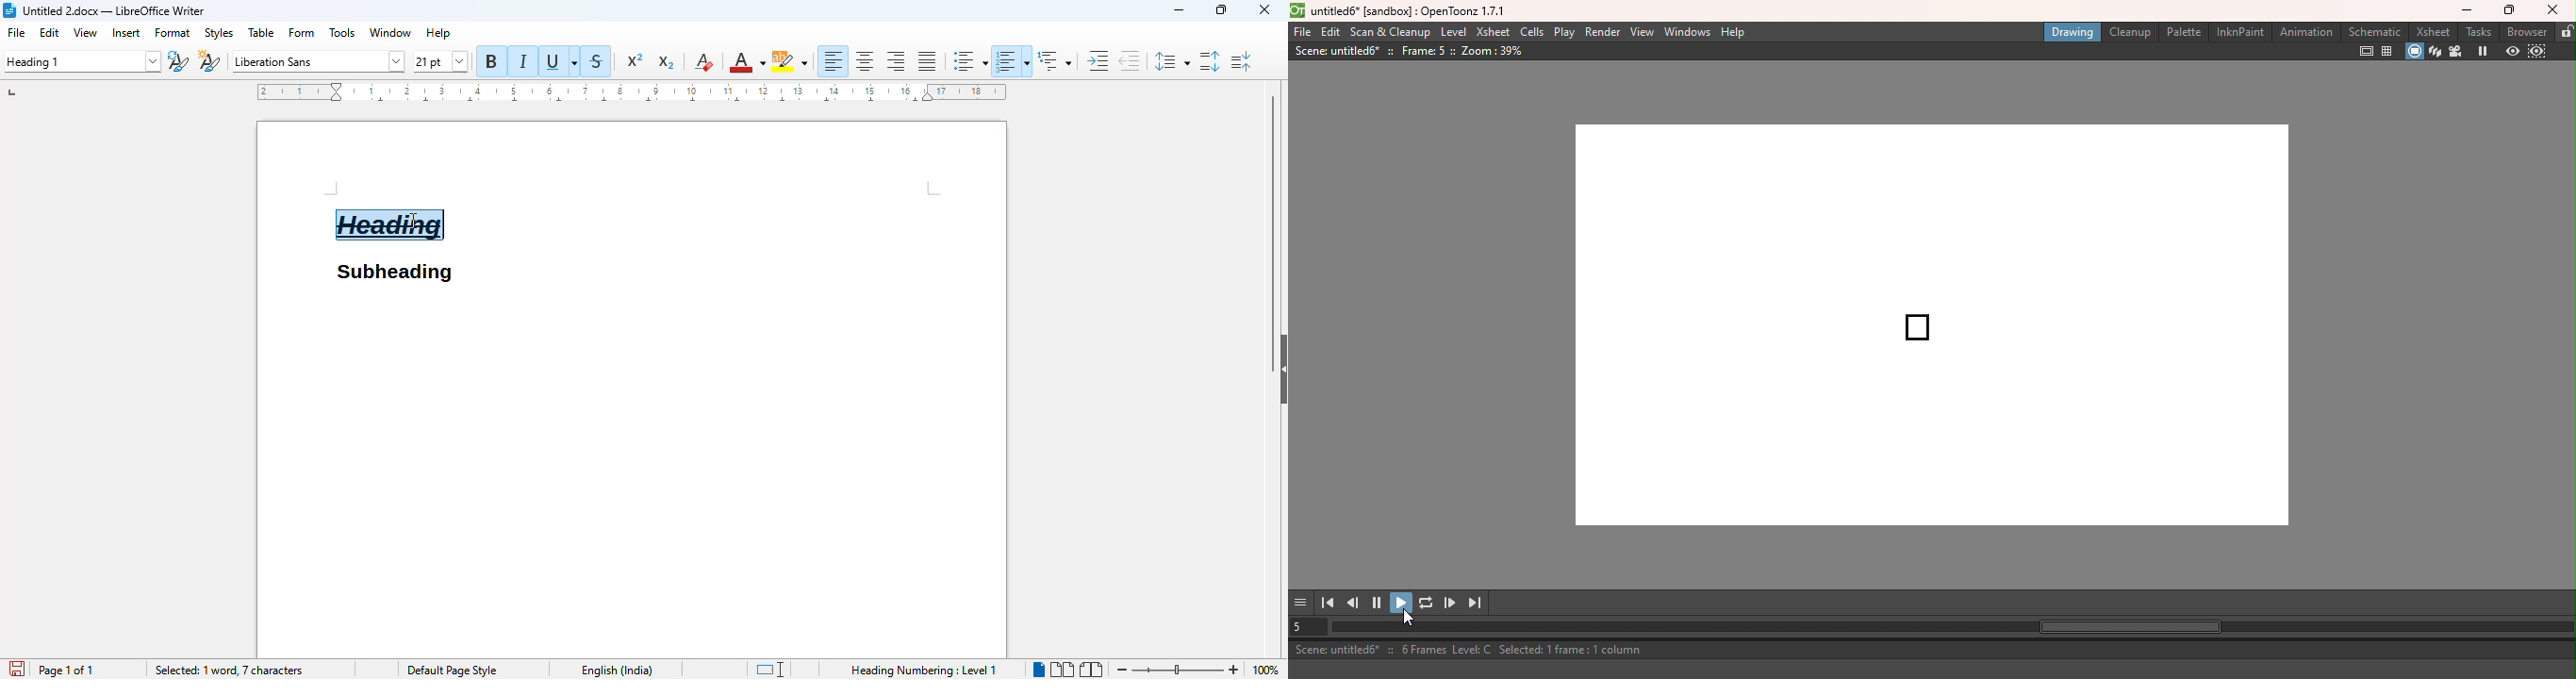 The image size is (2576, 700). Describe the element at coordinates (969, 61) in the screenshot. I see `toggle unordered list` at that location.